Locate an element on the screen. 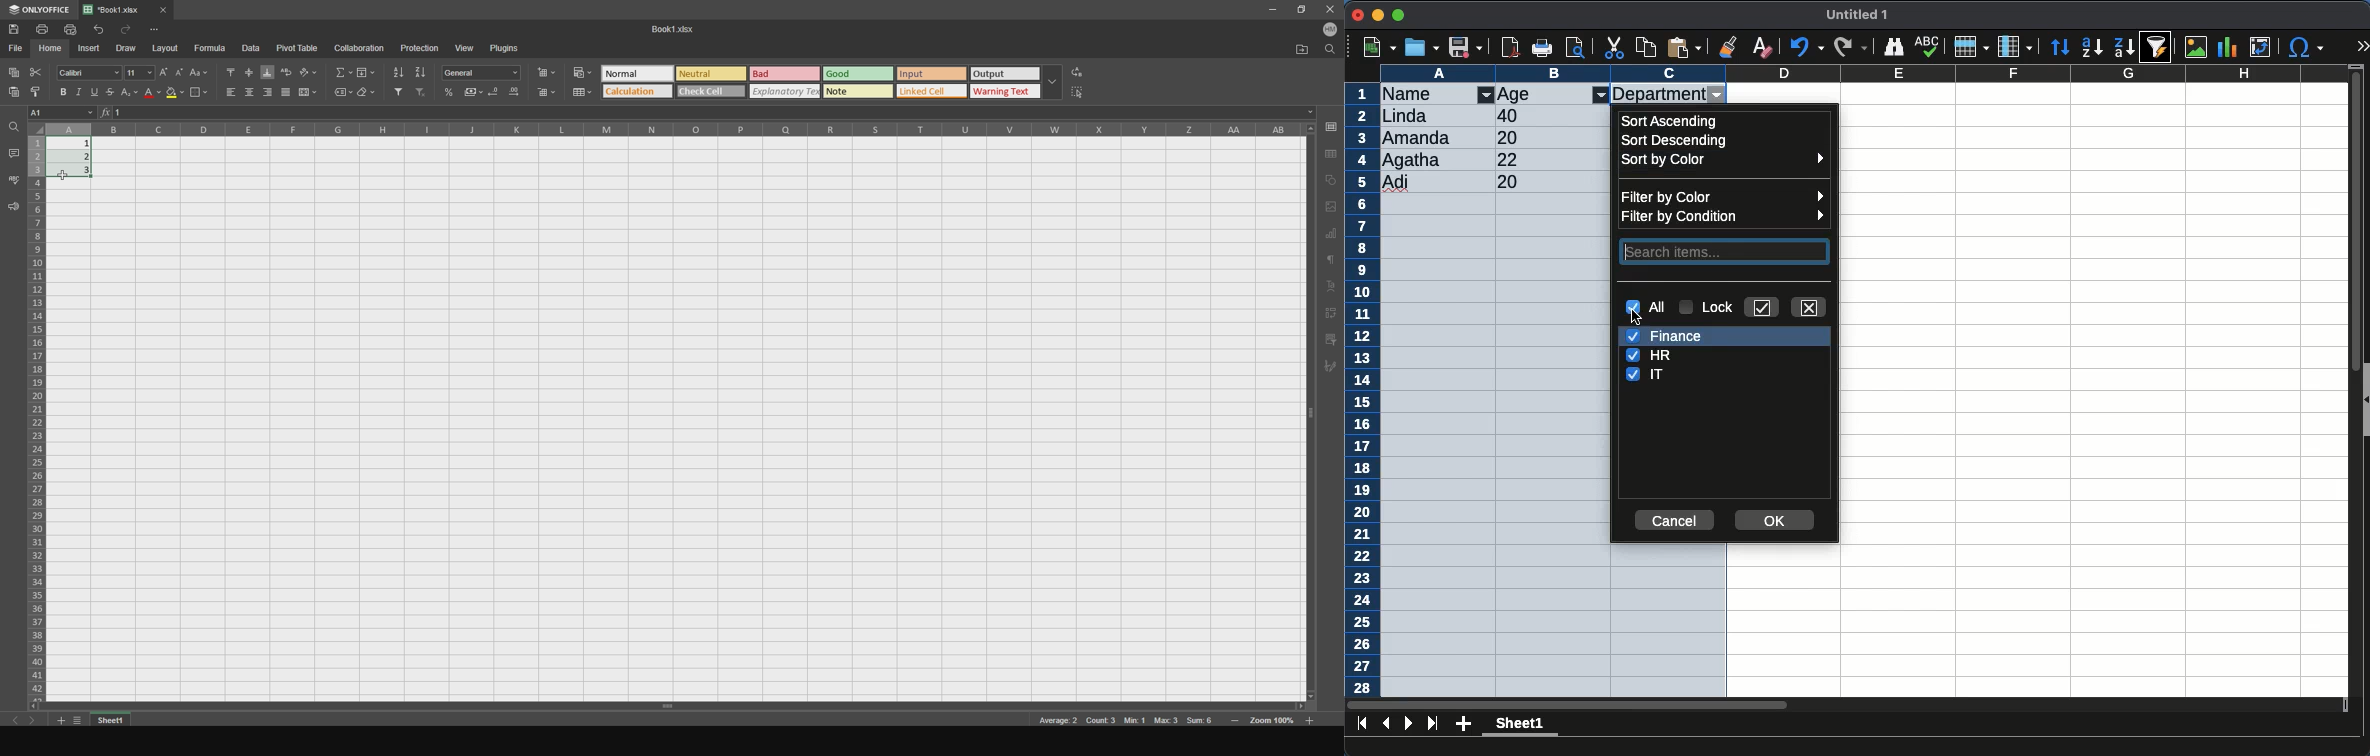 This screenshot has width=2380, height=756. filter is located at coordinates (1331, 339).